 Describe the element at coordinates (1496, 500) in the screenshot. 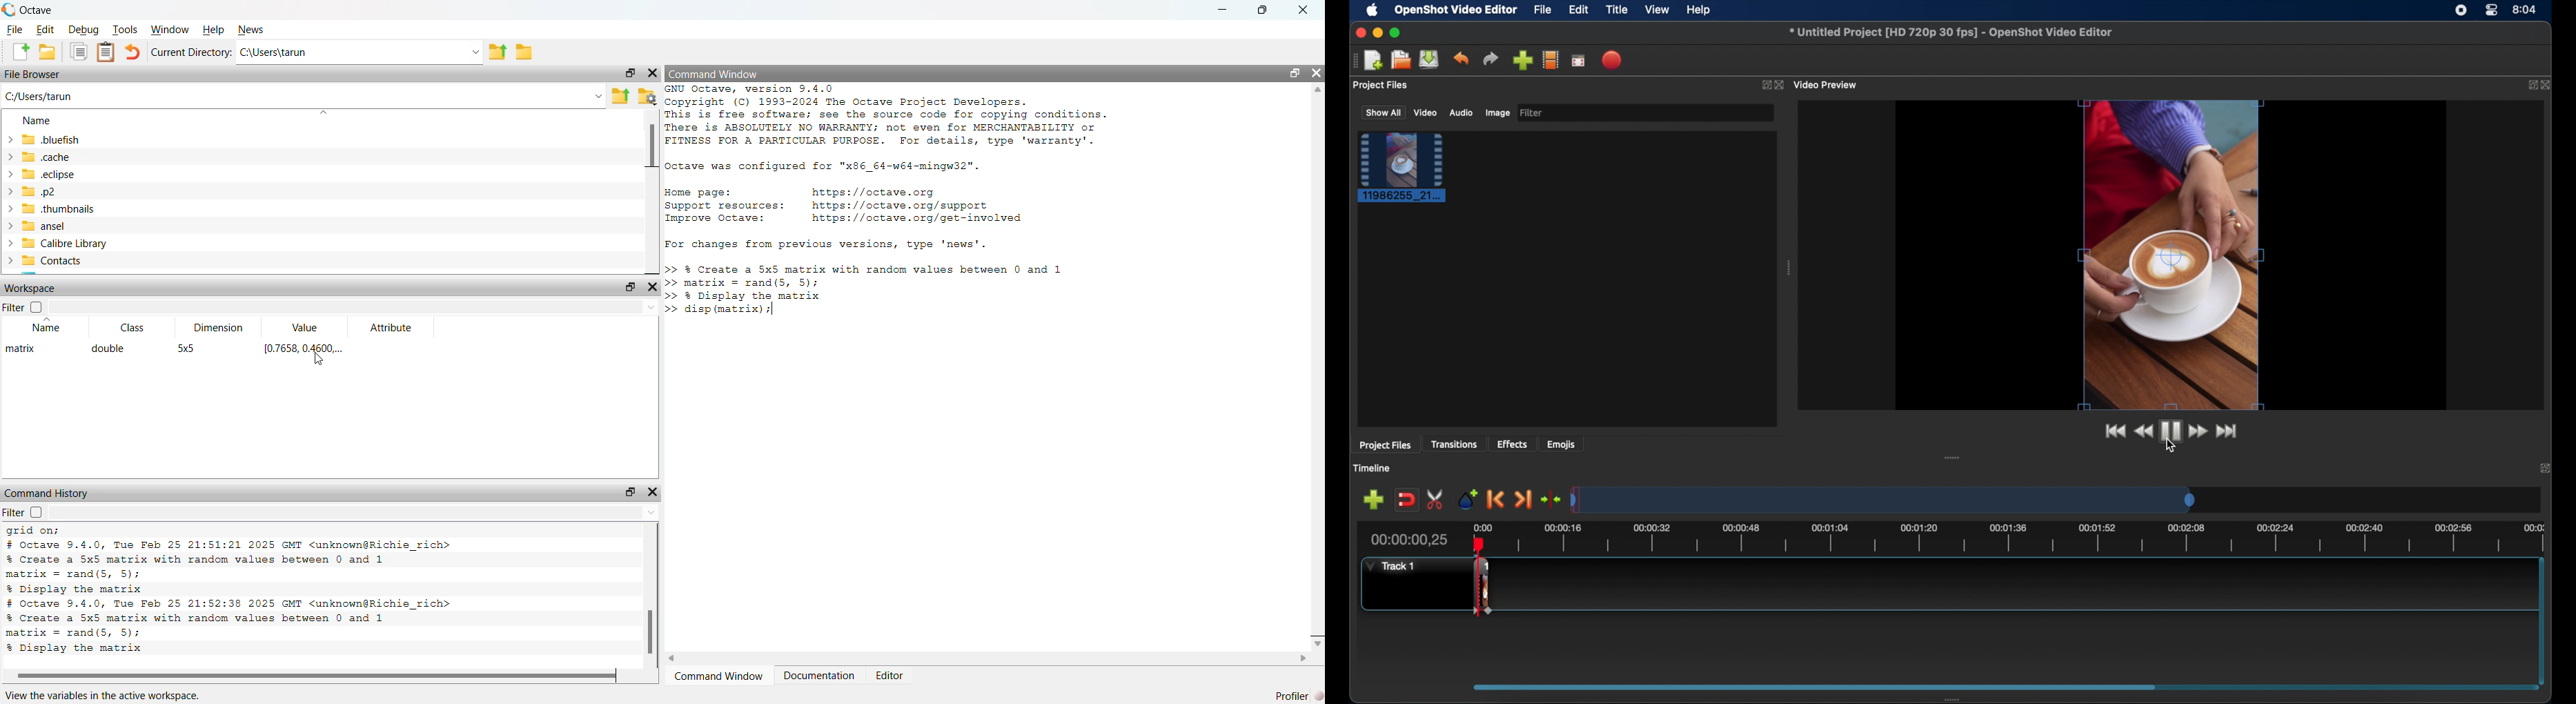

I see `previous marker` at that location.